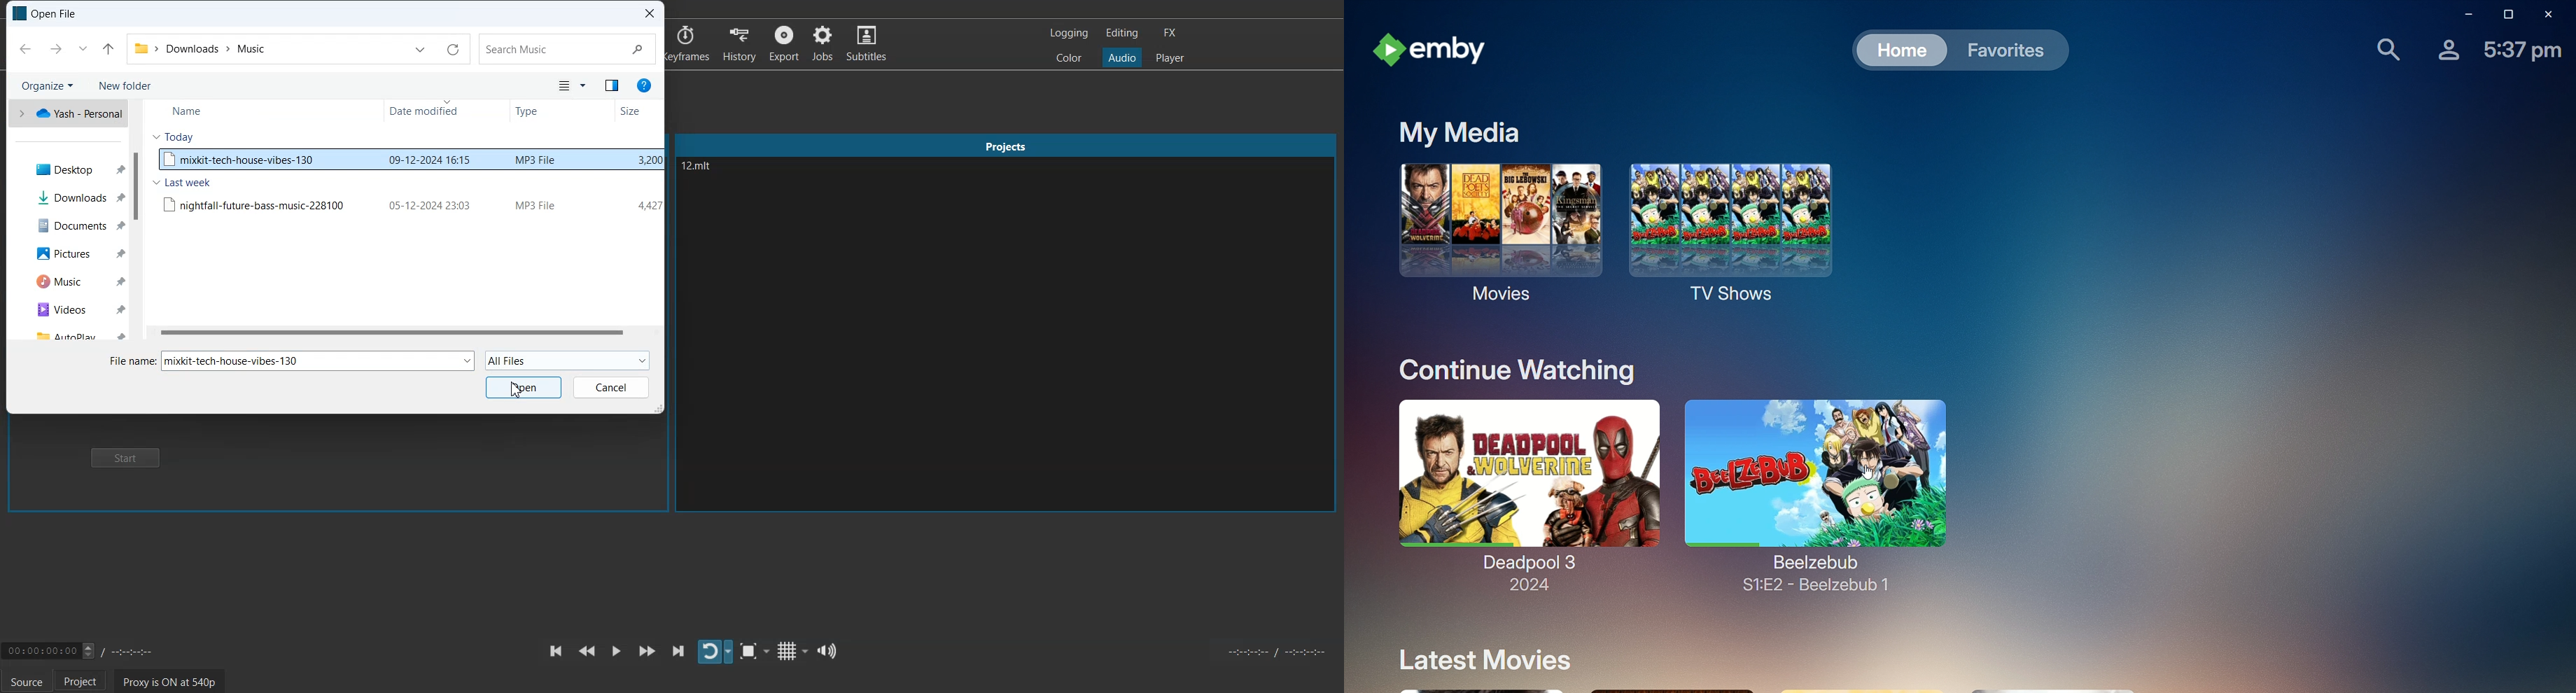 This screenshot has width=2576, height=700. What do you see at coordinates (409, 159) in the screenshot?
I see `File` at bounding box center [409, 159].